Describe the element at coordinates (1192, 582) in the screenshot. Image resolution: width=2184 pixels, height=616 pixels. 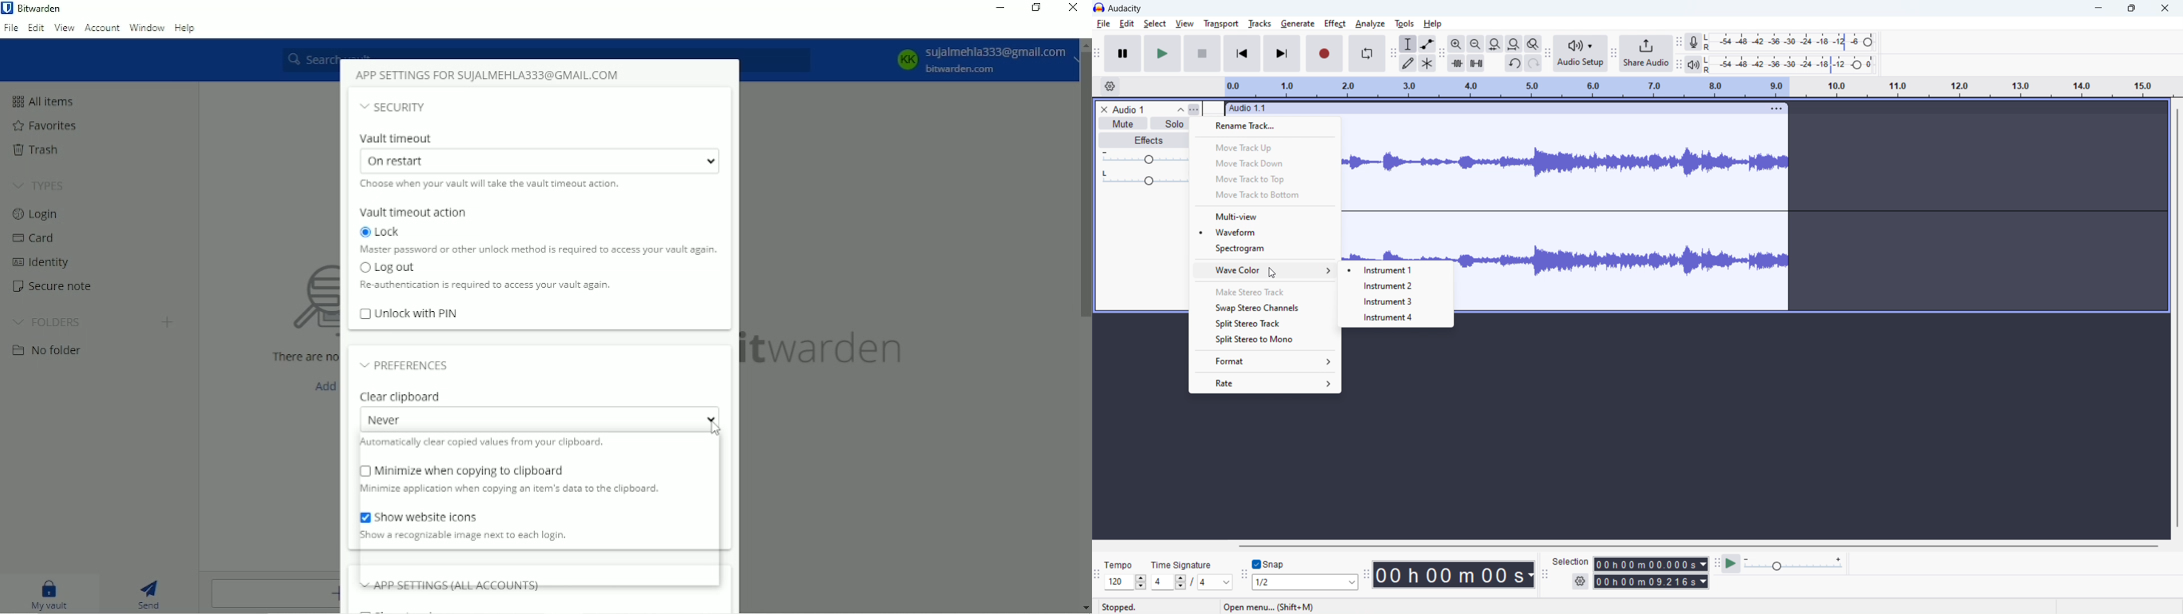
I see `set time signature` at that location.